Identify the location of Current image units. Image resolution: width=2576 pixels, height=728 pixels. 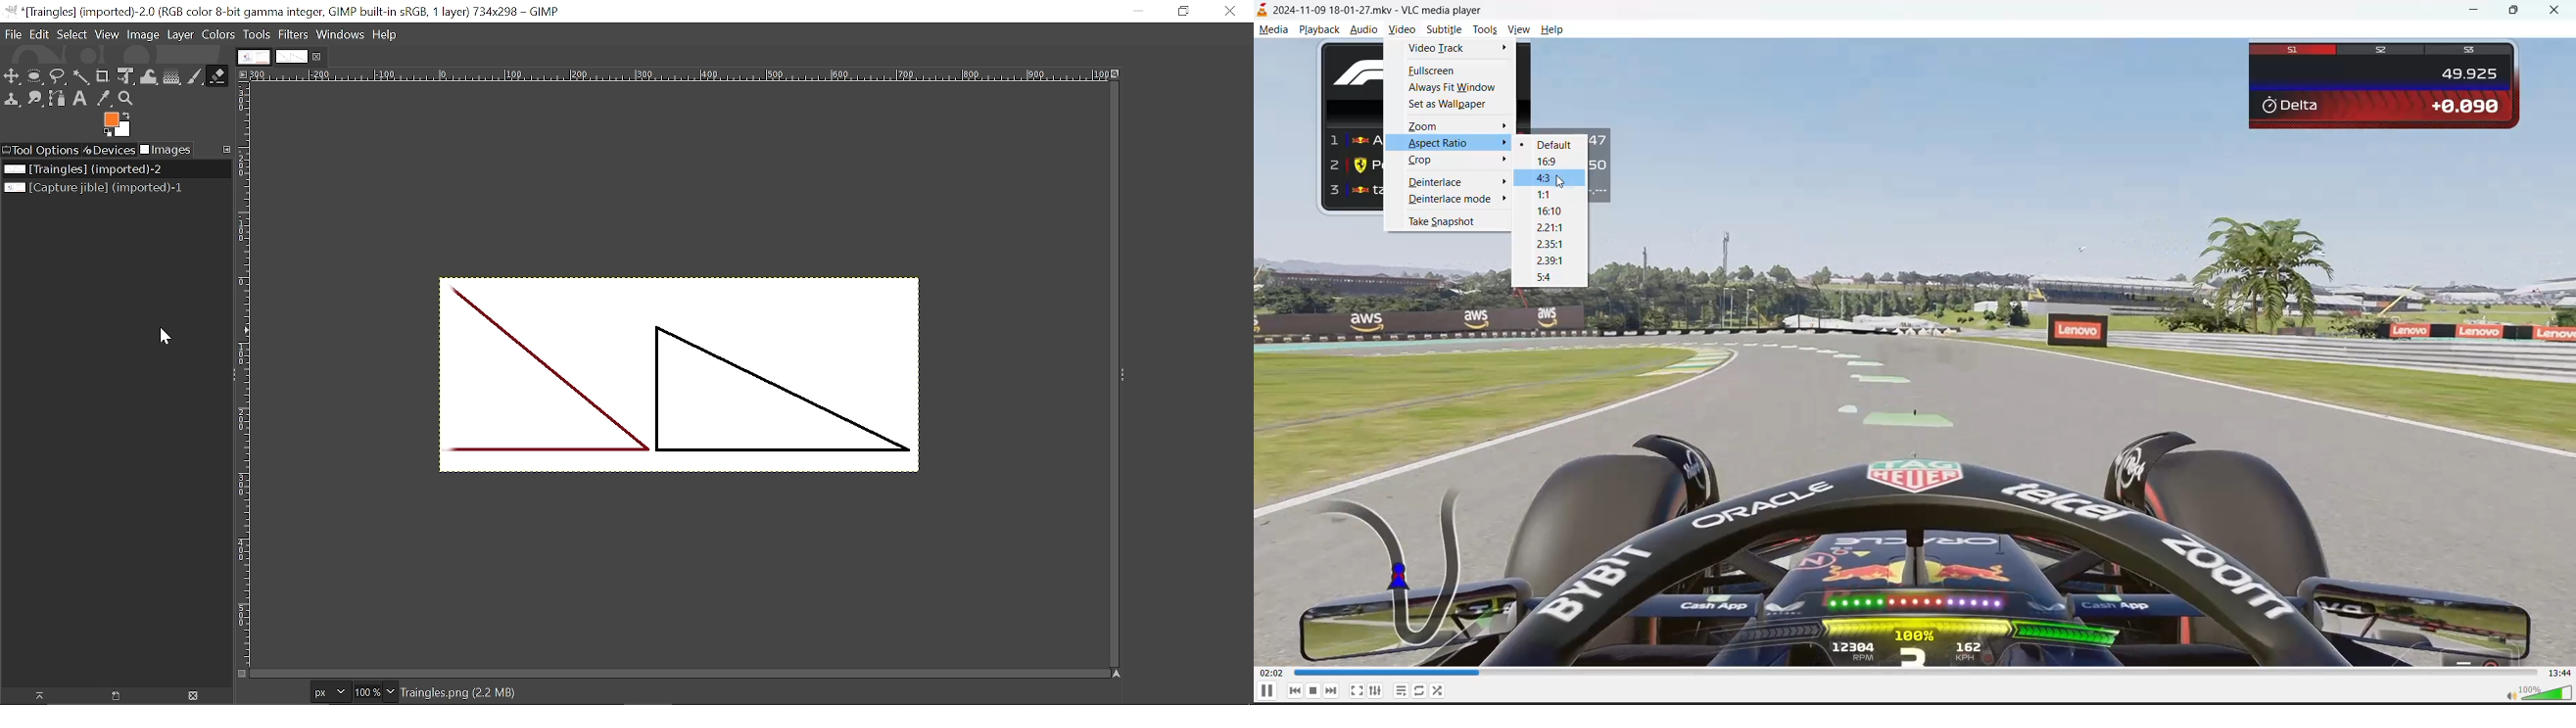
(329, 692).